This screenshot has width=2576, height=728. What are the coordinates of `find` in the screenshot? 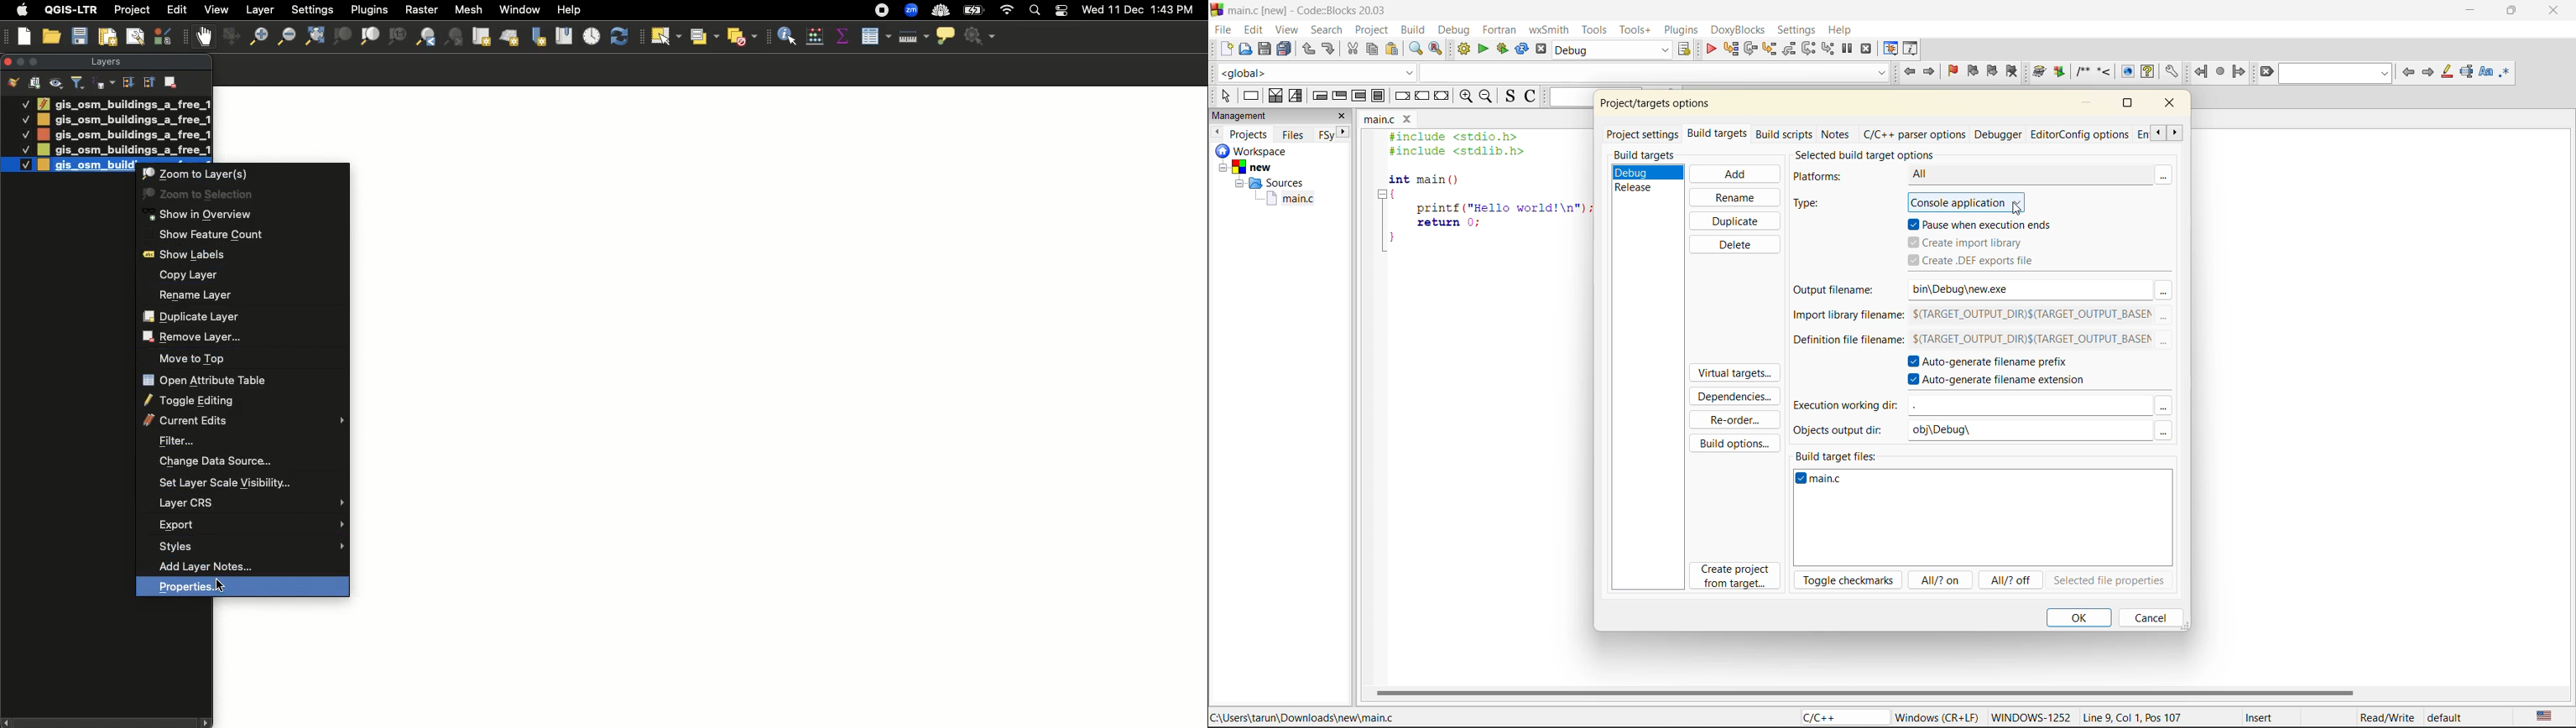 It's located at (1414, 48).